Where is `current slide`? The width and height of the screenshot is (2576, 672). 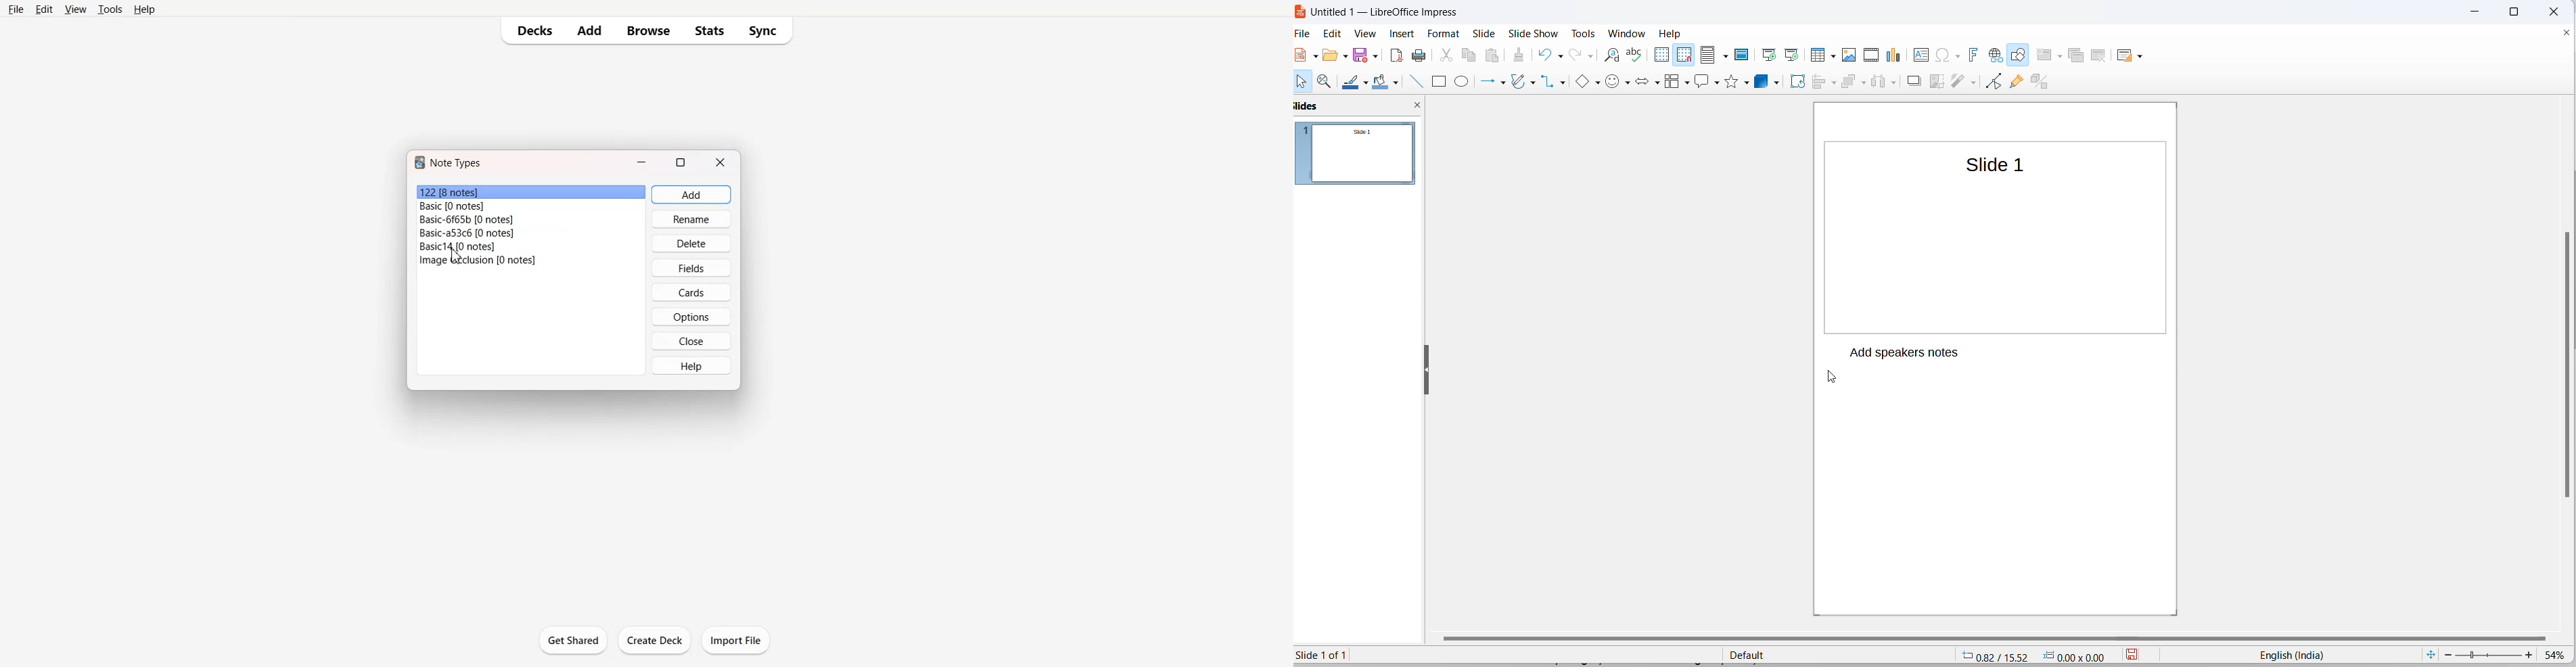
current slide is located at coordinates (1329, 656).